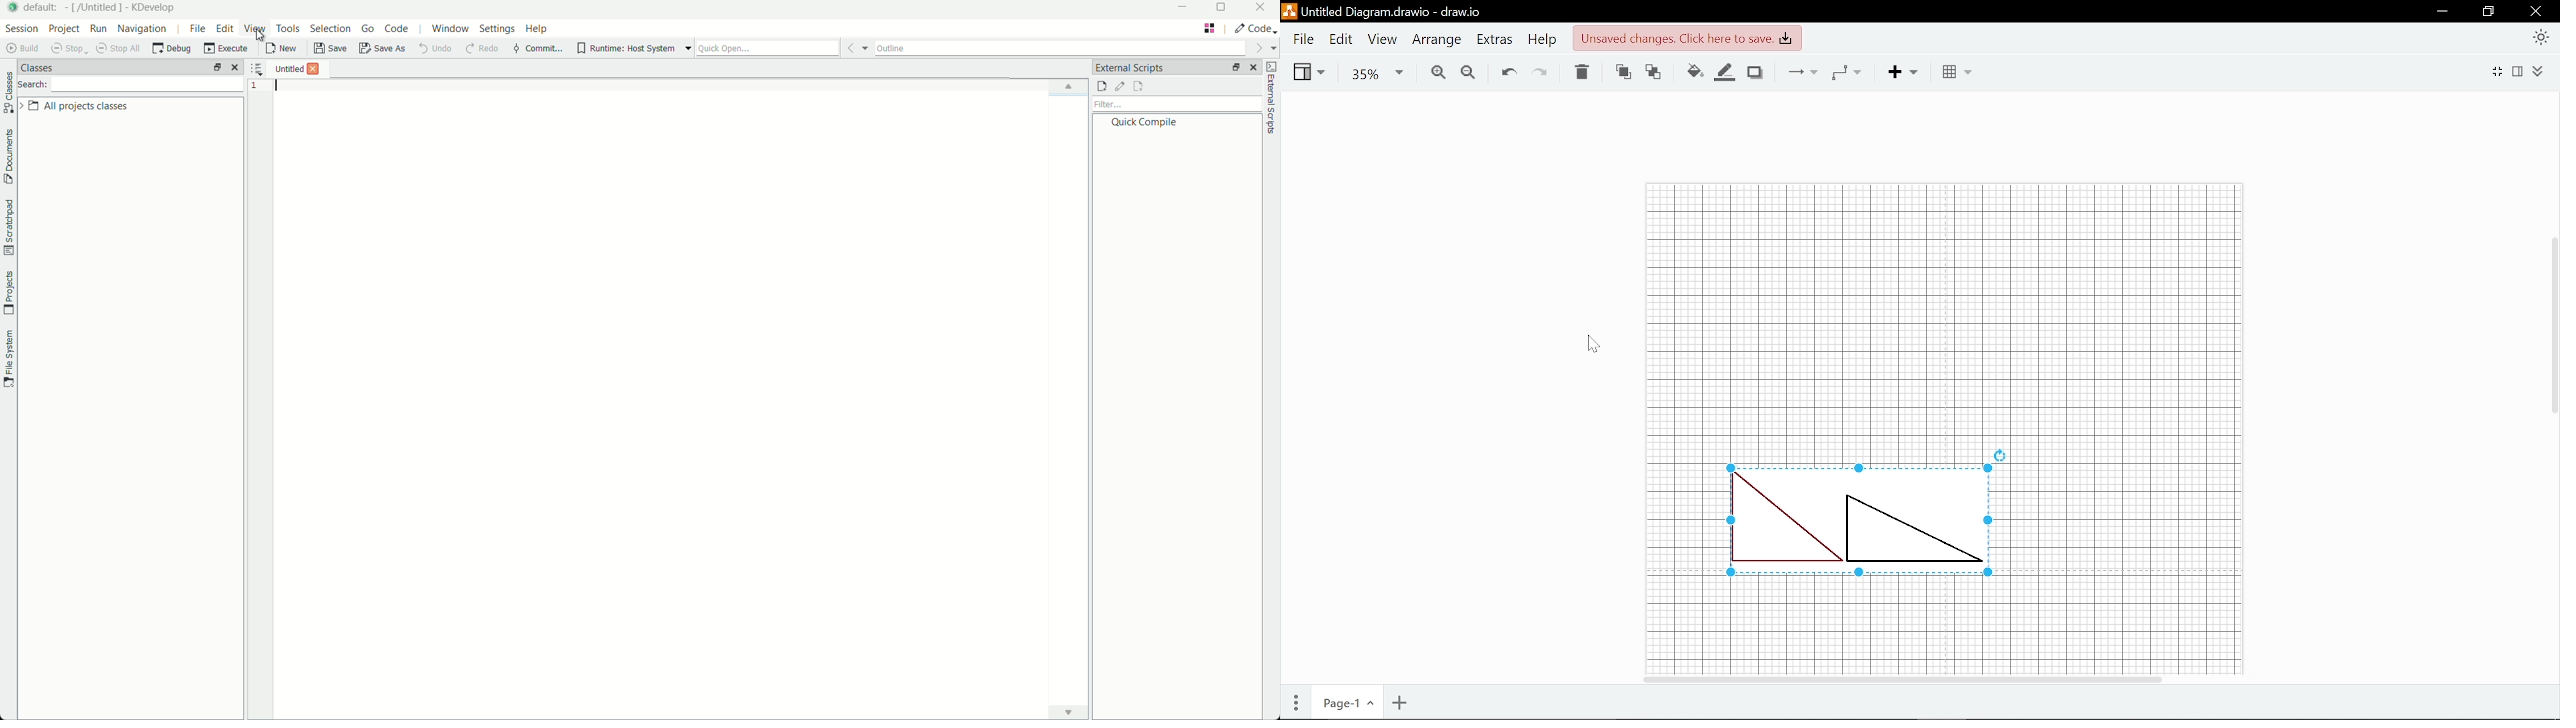 This screenshot has height=728, width=2576. Describe the element at coordinates (1726, 73) in the screenshot. I see `Fill line` at that location.